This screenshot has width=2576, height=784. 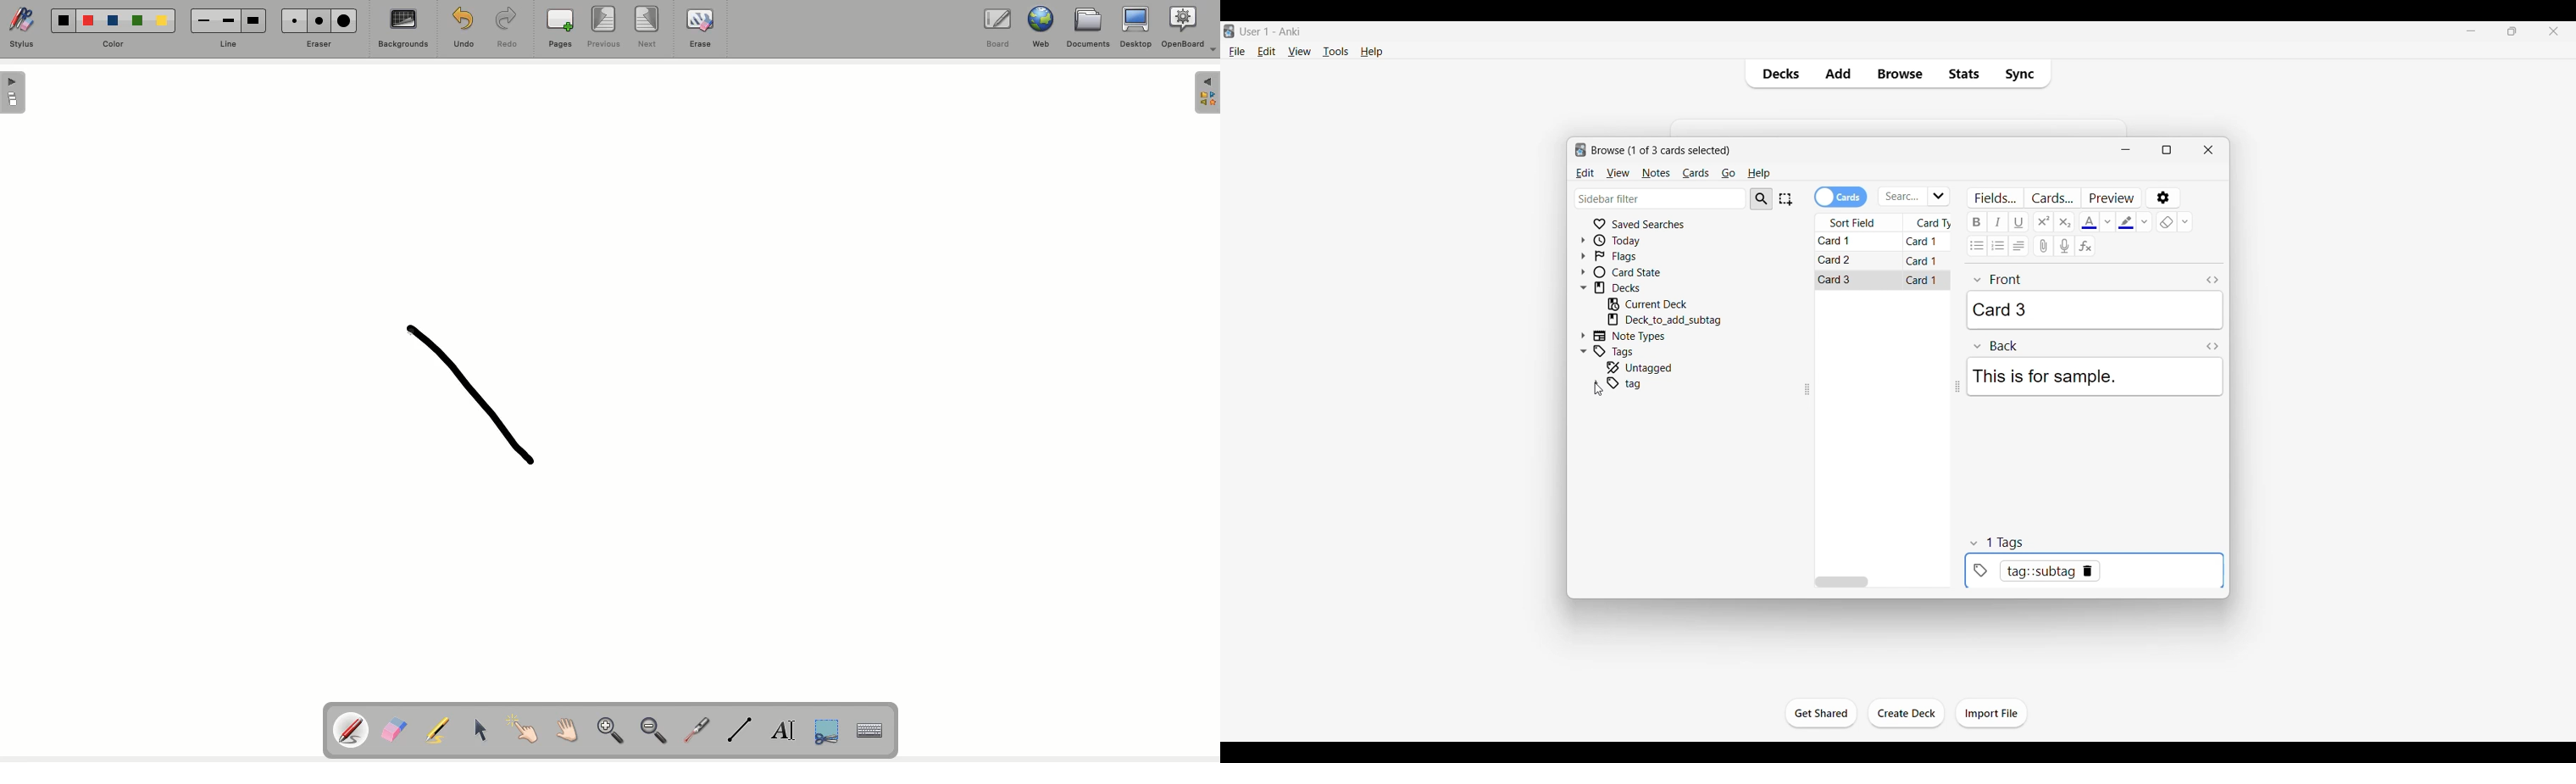 I want to click on Ordered list, so click(x=1997, y=246).